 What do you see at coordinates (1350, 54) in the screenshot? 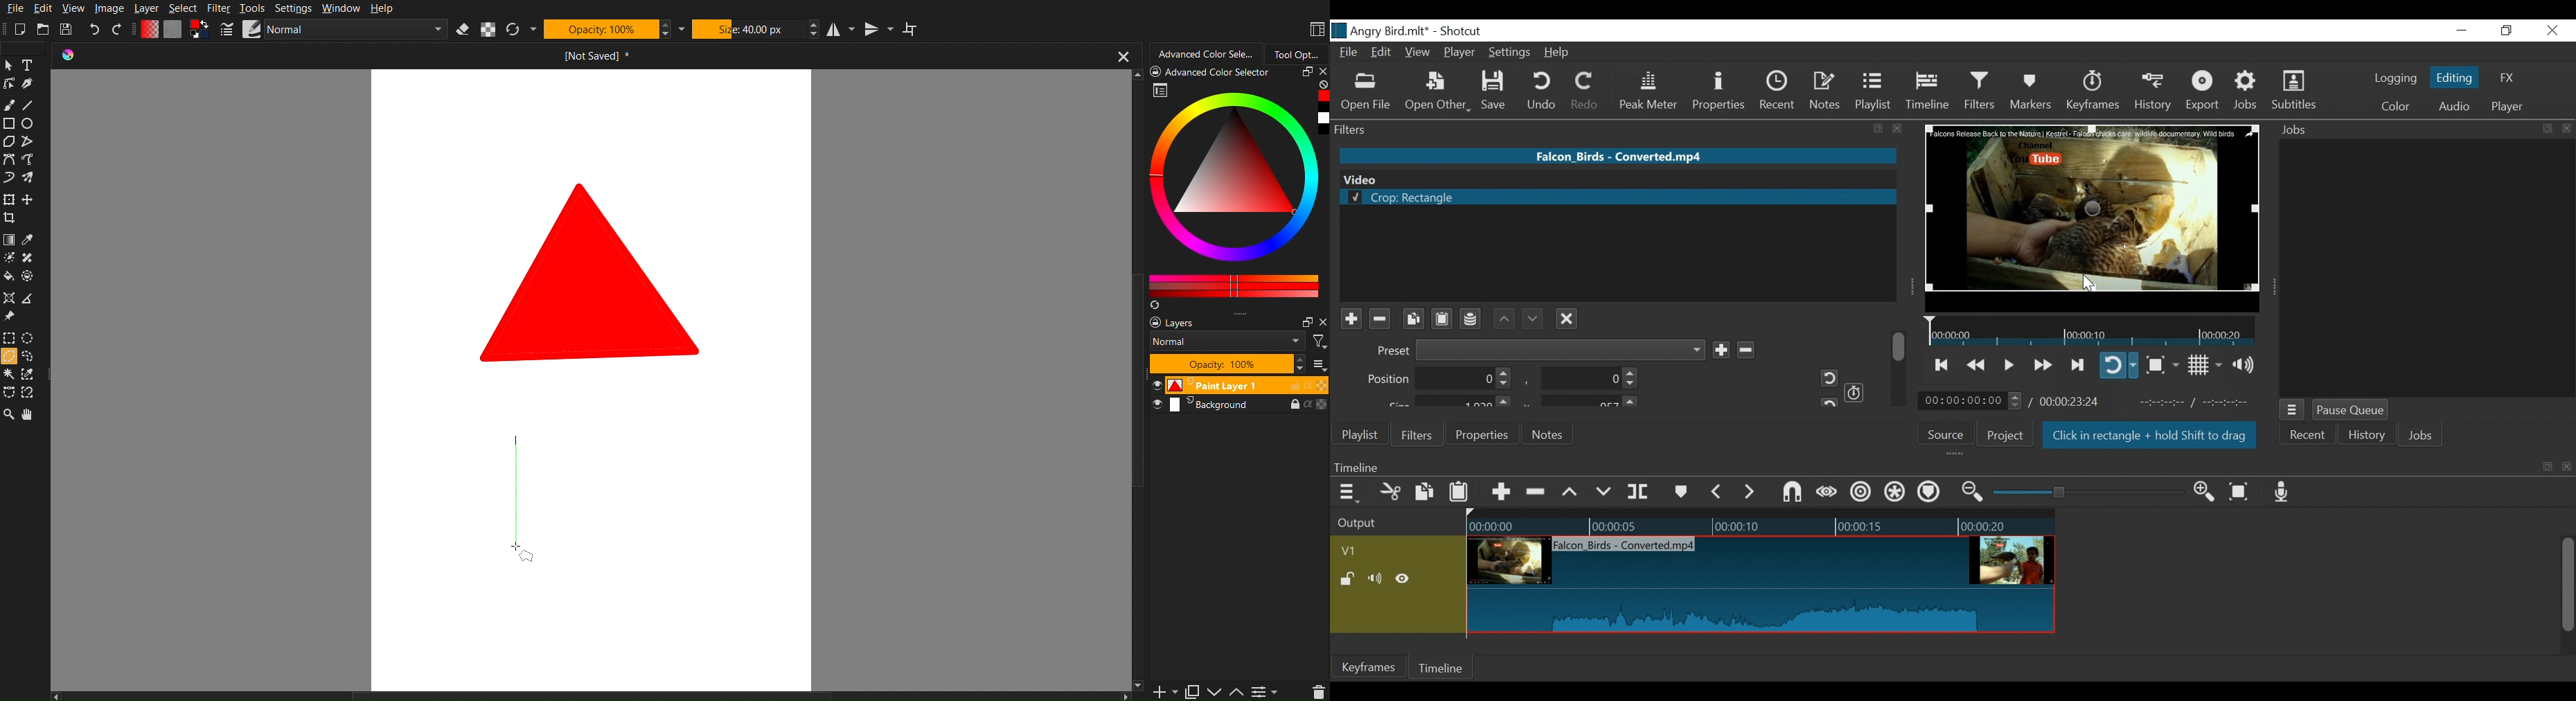
I see `File Name` at bounding box center [1350, 54].